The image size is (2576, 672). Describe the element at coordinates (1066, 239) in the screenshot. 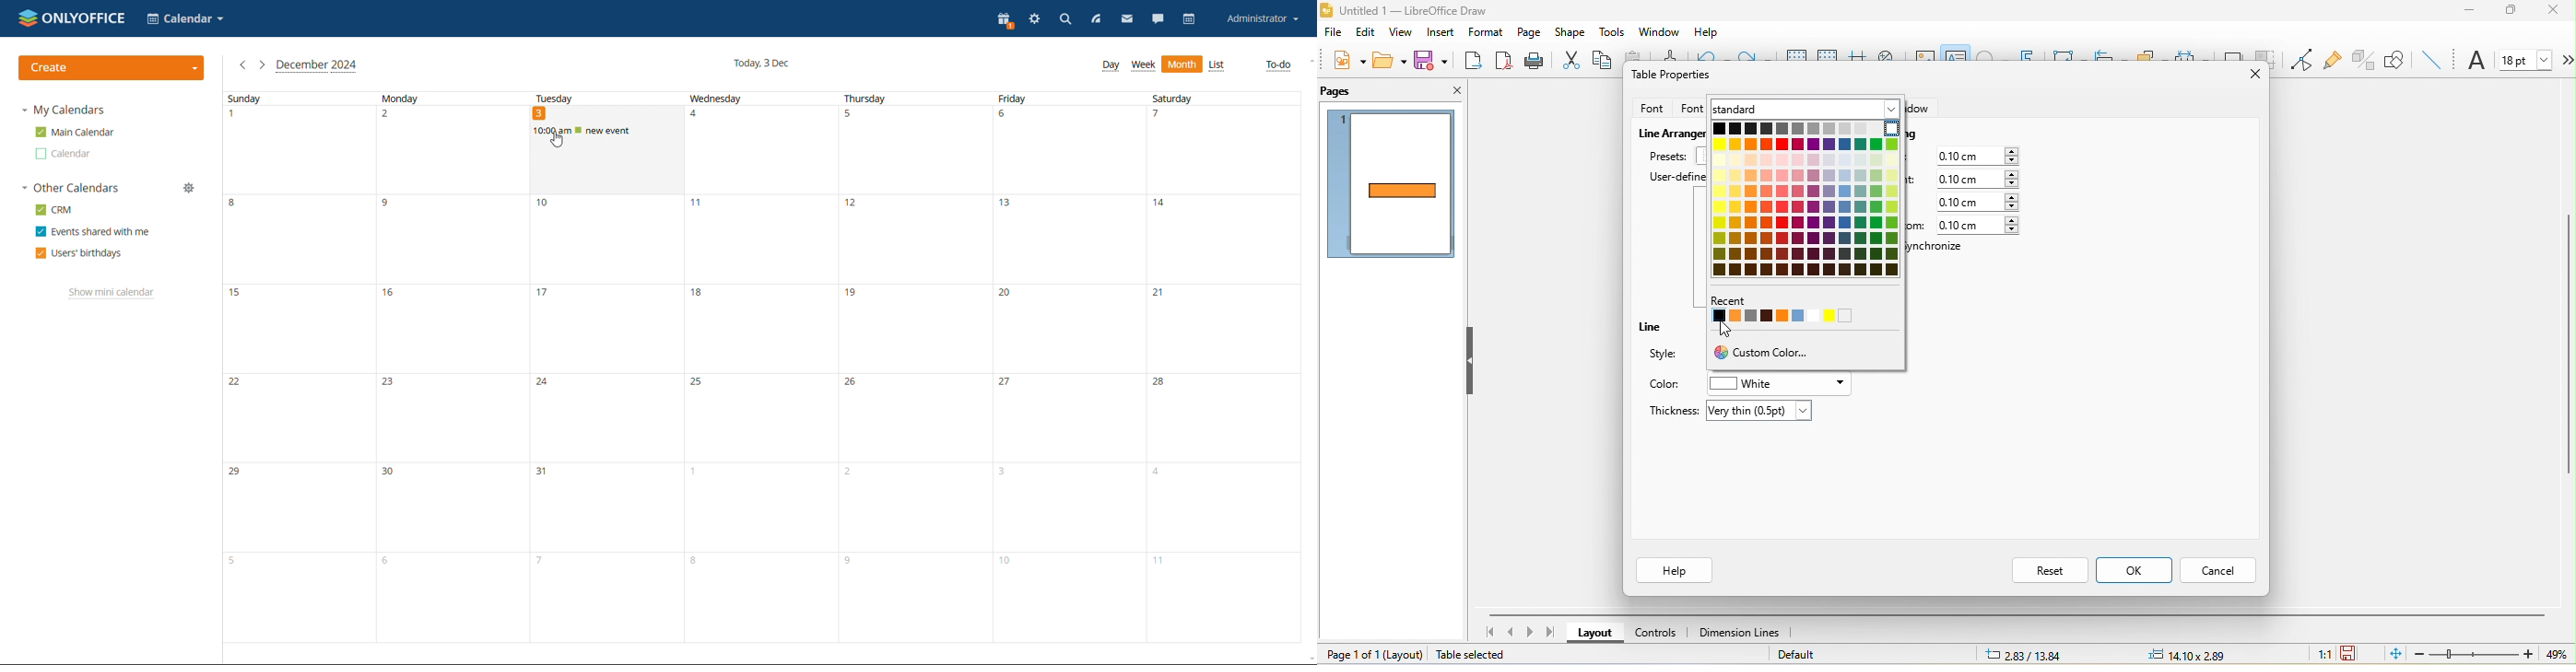

I see `13` at that location.